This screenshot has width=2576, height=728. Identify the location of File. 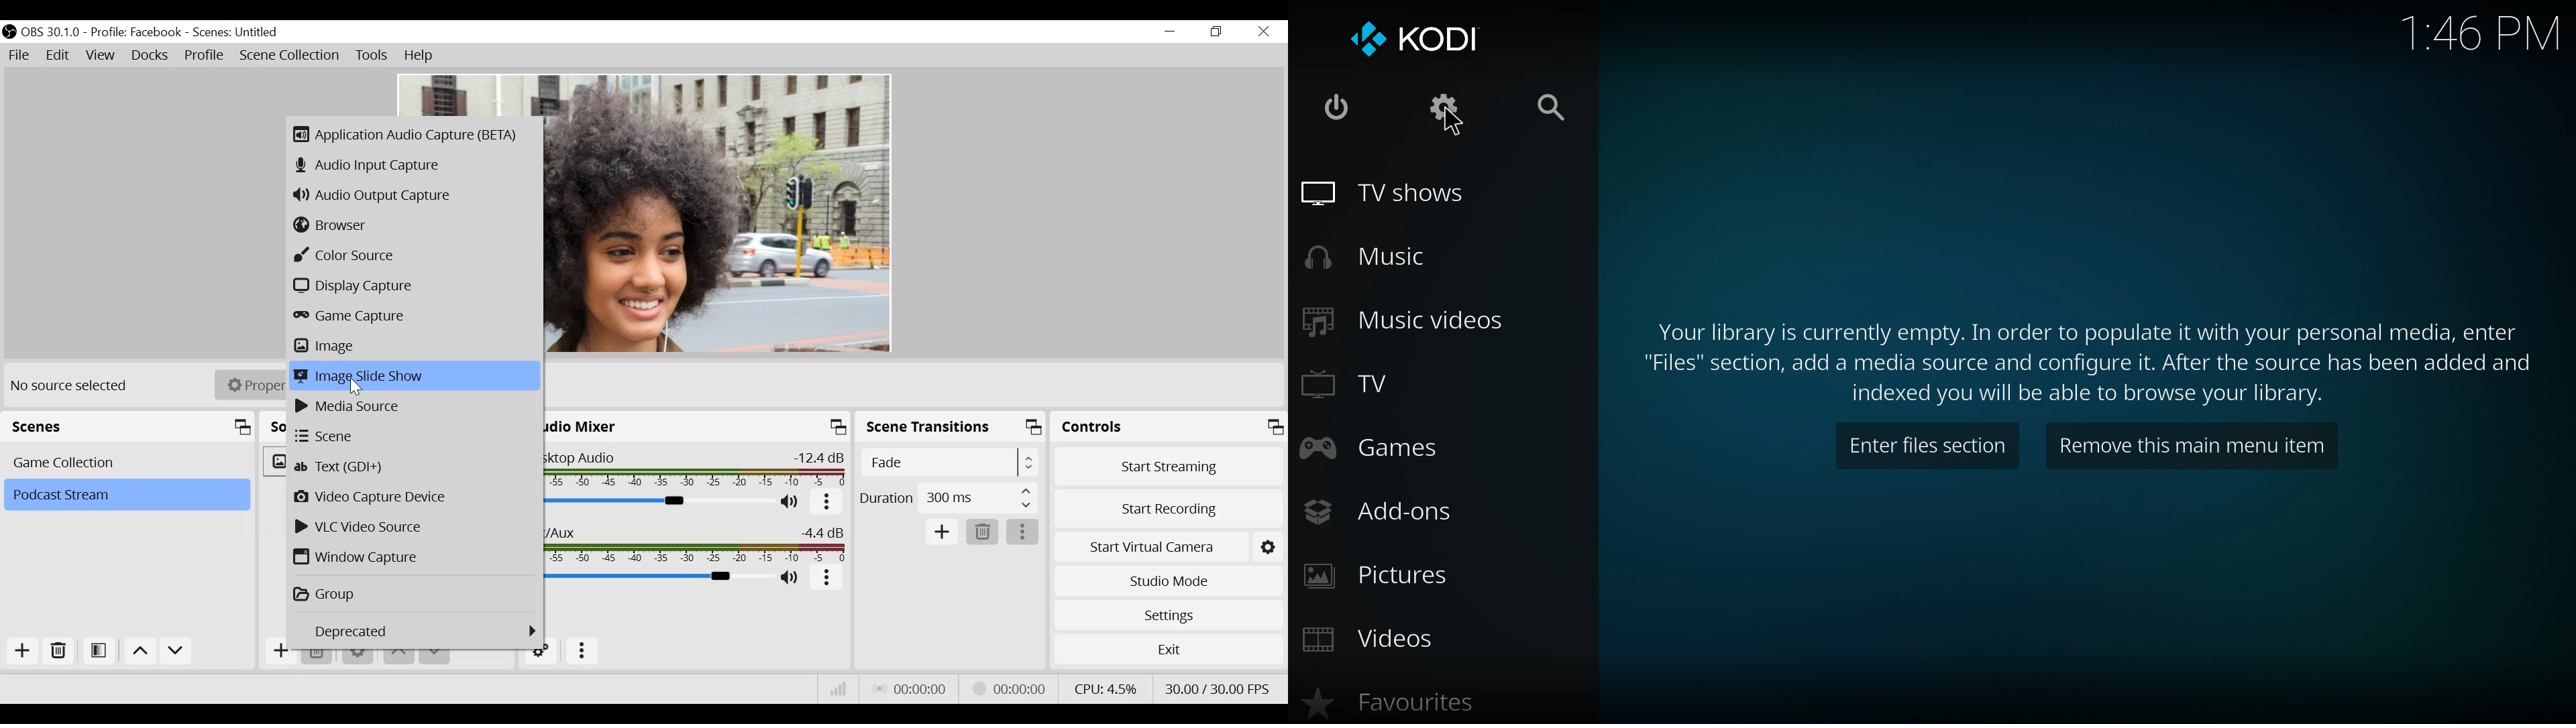
(21, 56).